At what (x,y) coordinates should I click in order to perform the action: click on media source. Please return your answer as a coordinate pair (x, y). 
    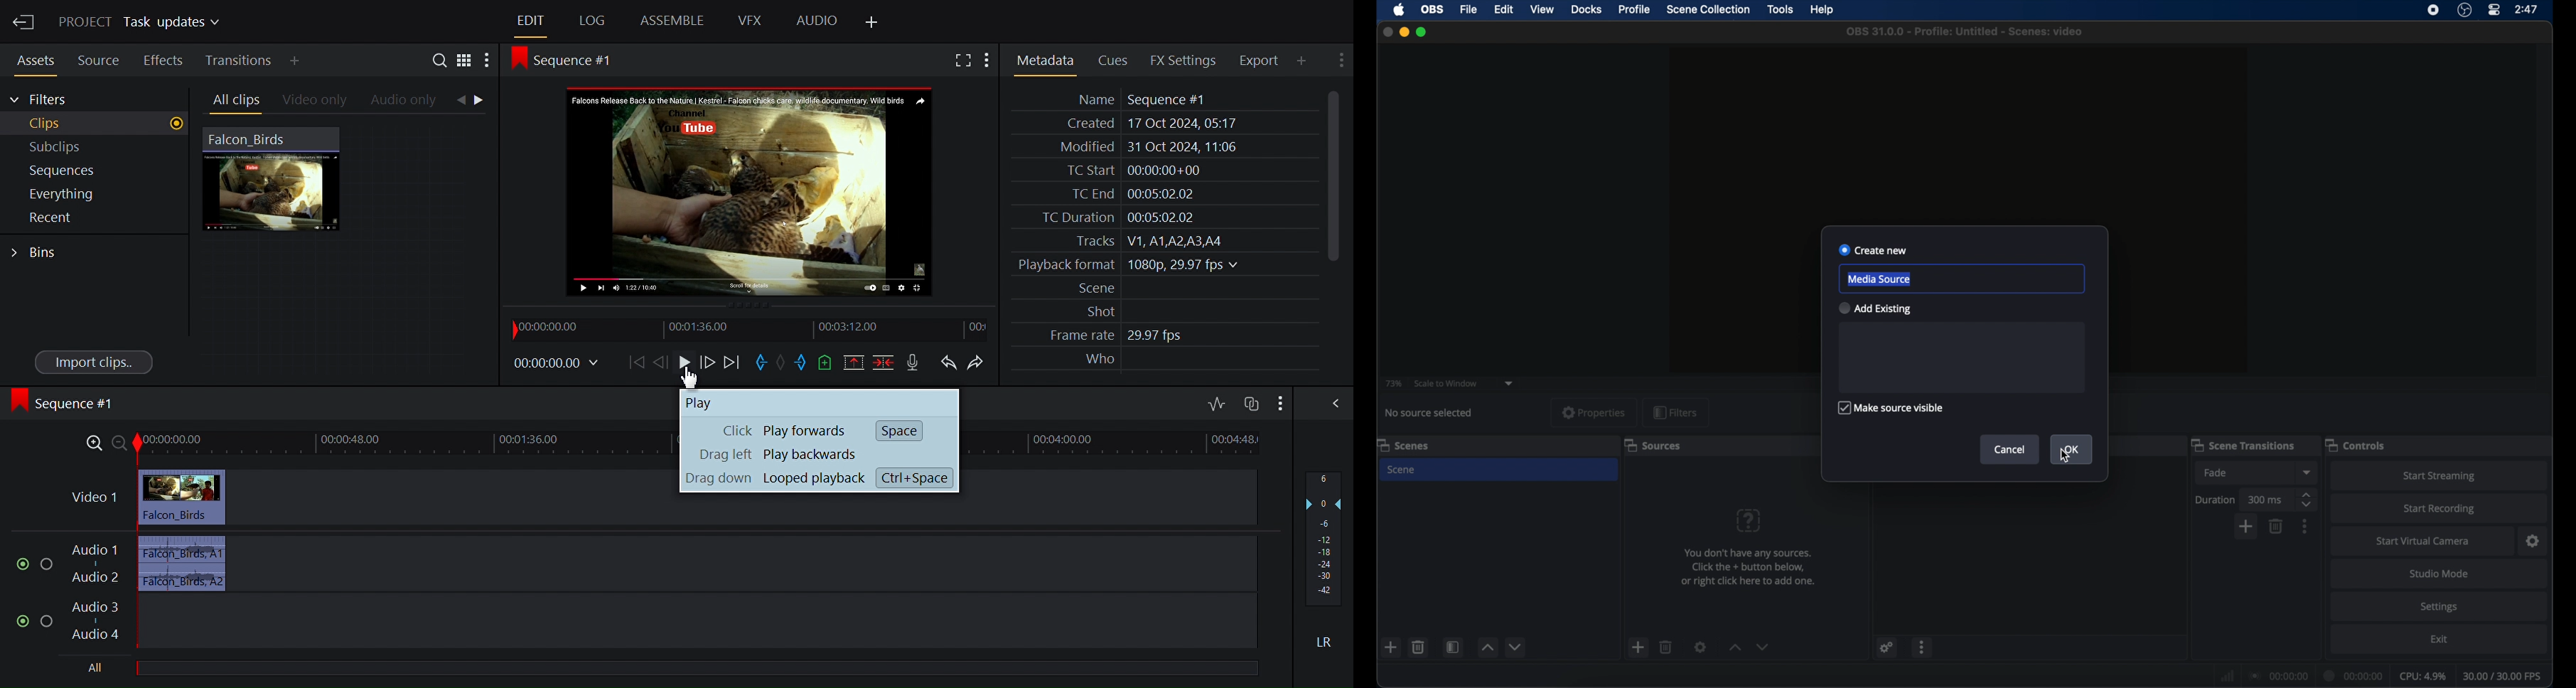
    Looking at the image, I should click on (1880, 279).